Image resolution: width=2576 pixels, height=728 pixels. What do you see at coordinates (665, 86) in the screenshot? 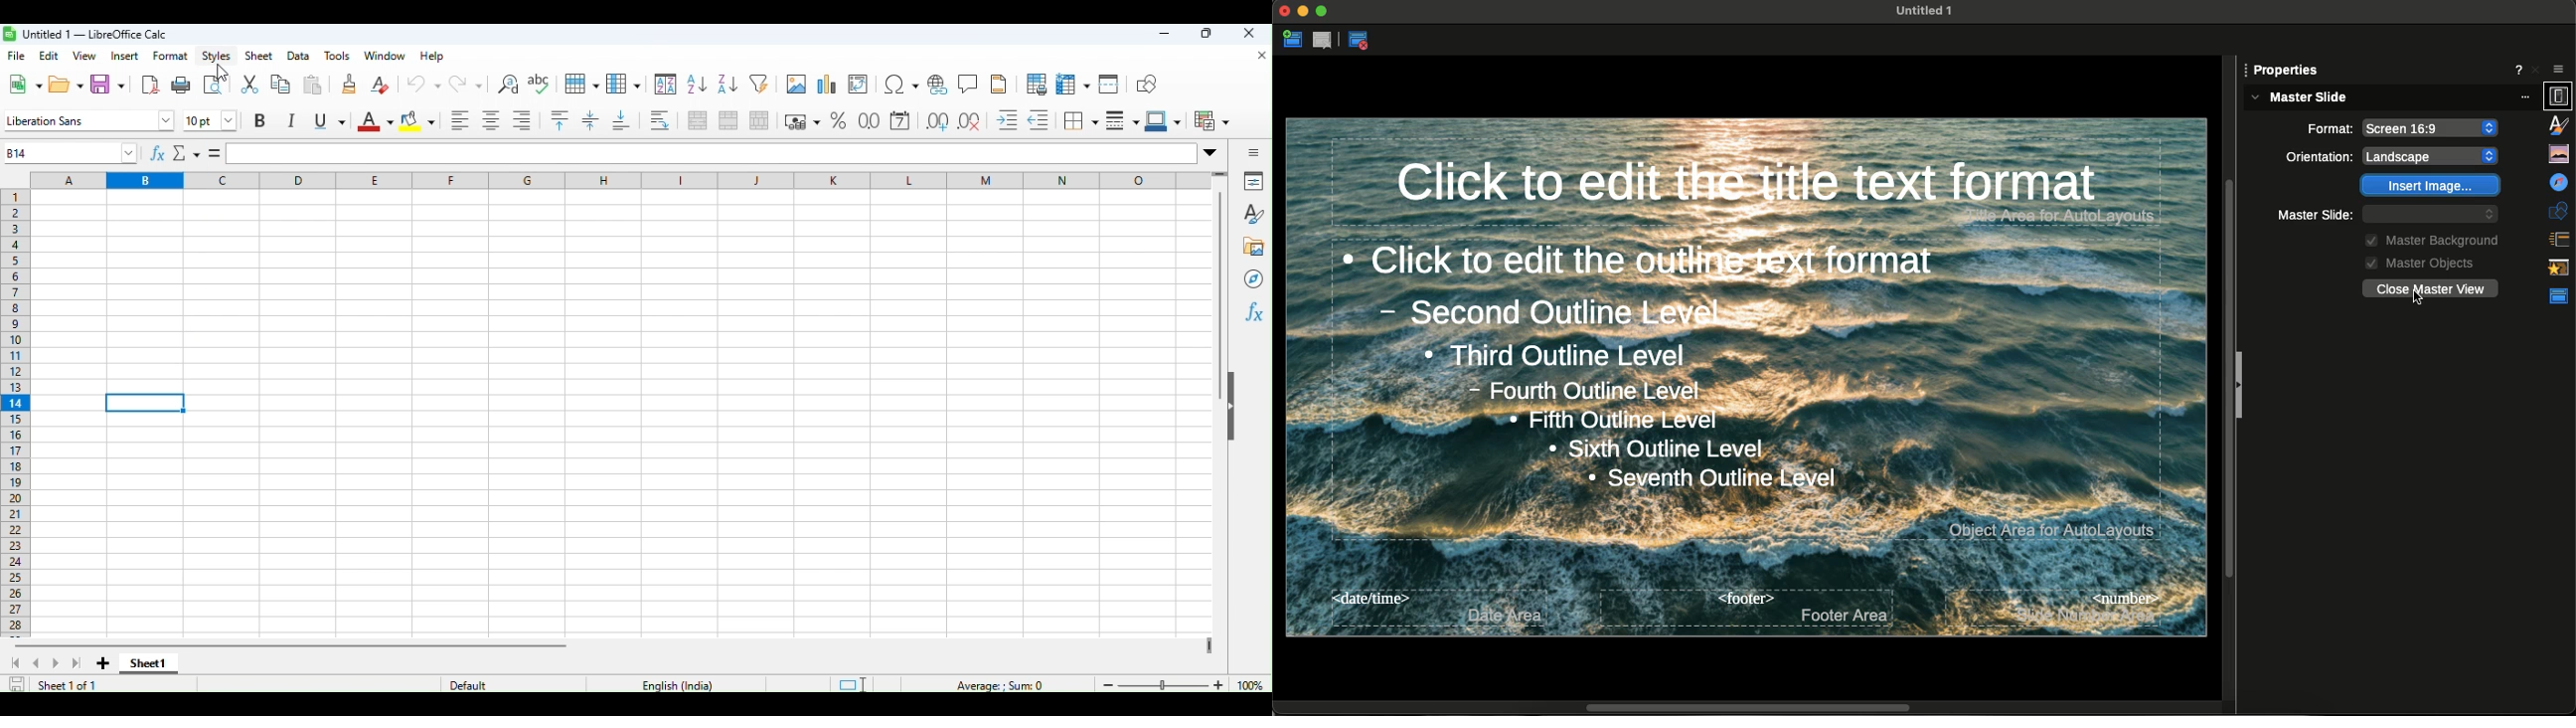
I see `Sort ` at bounding box center [665, 86].